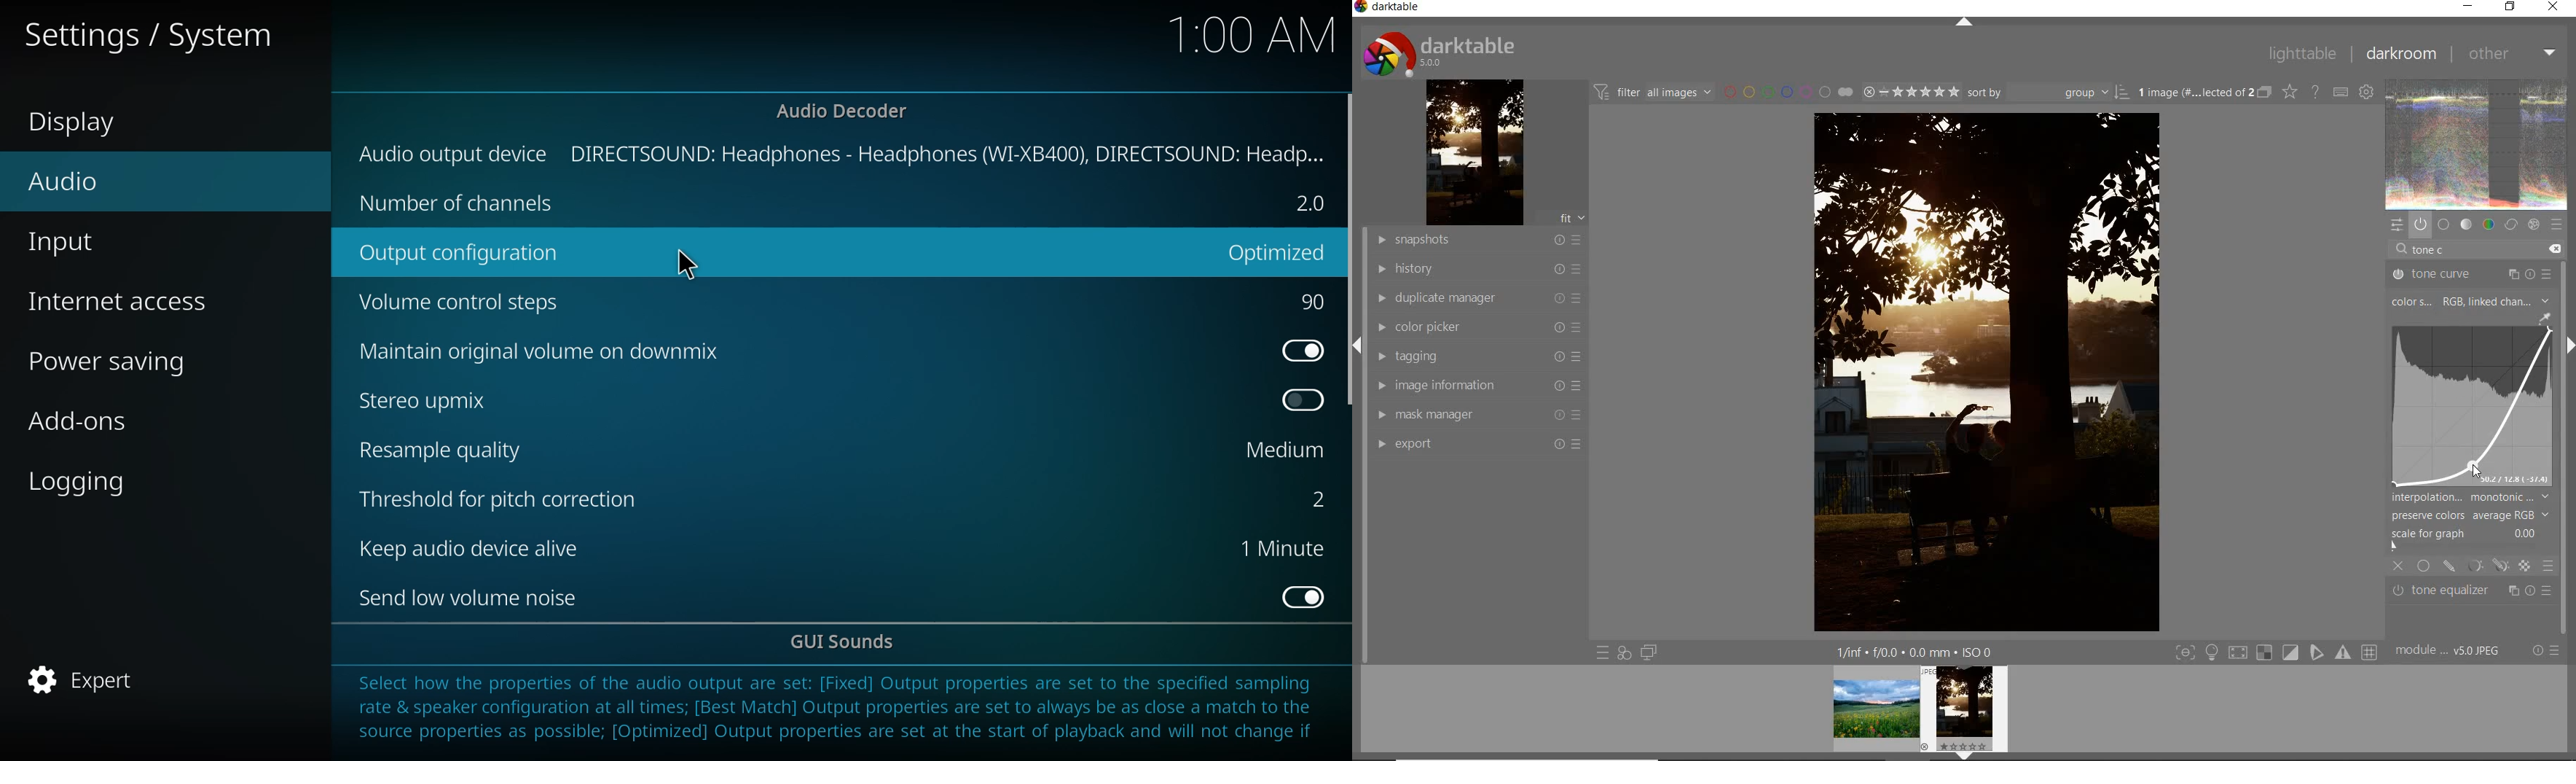  Describe the element at coordinates (1277, 547) in the screenshot. I see `1` at that location.